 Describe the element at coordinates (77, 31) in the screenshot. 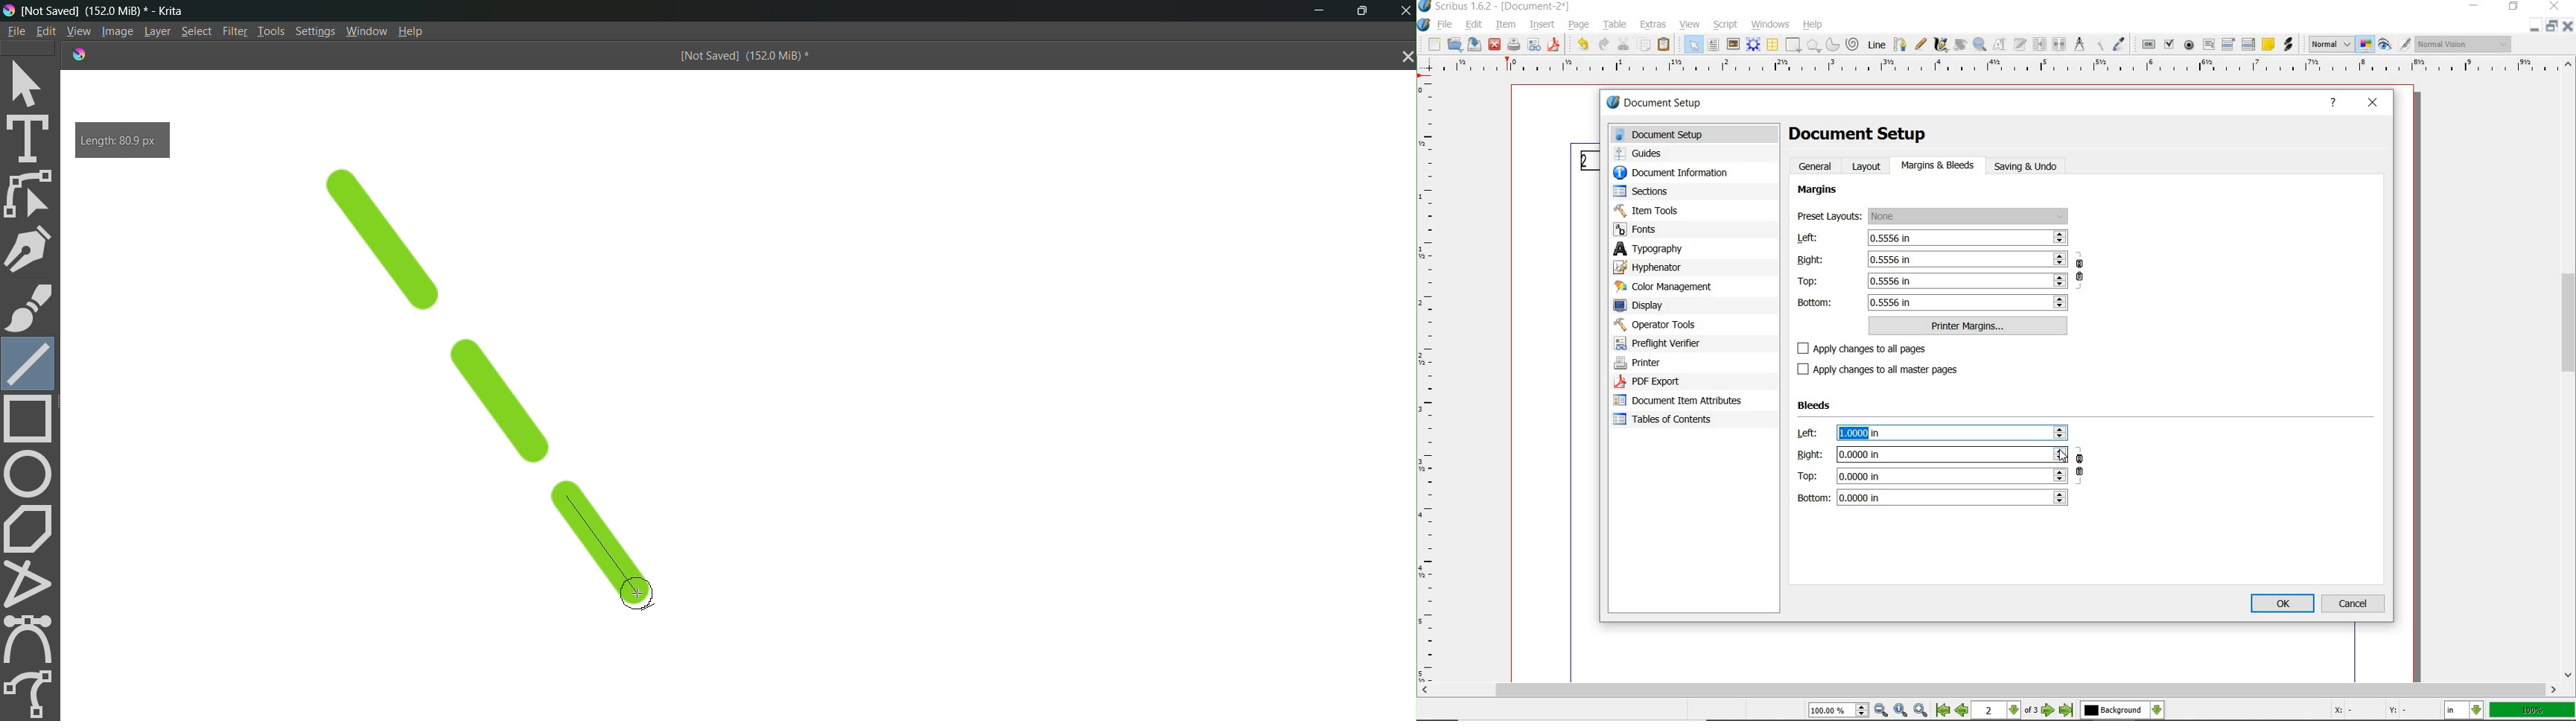

I see `View` at that location.